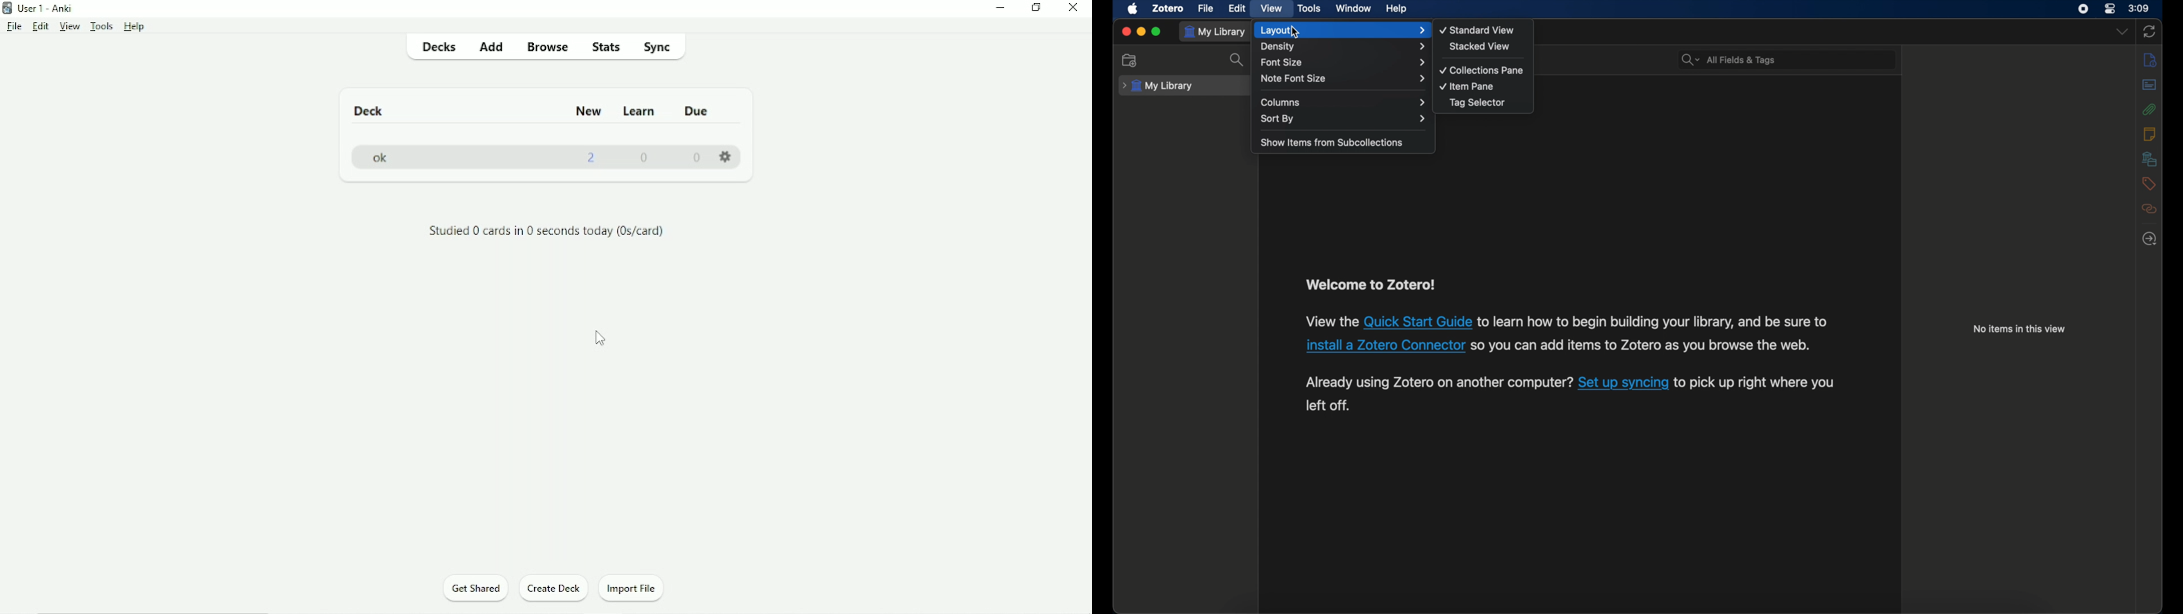 Image resolution: width=2184 pixels, height=616 pixels. Describe the element at coordinates (1468, 86) in the screenshot. I see `item pane` at that location.